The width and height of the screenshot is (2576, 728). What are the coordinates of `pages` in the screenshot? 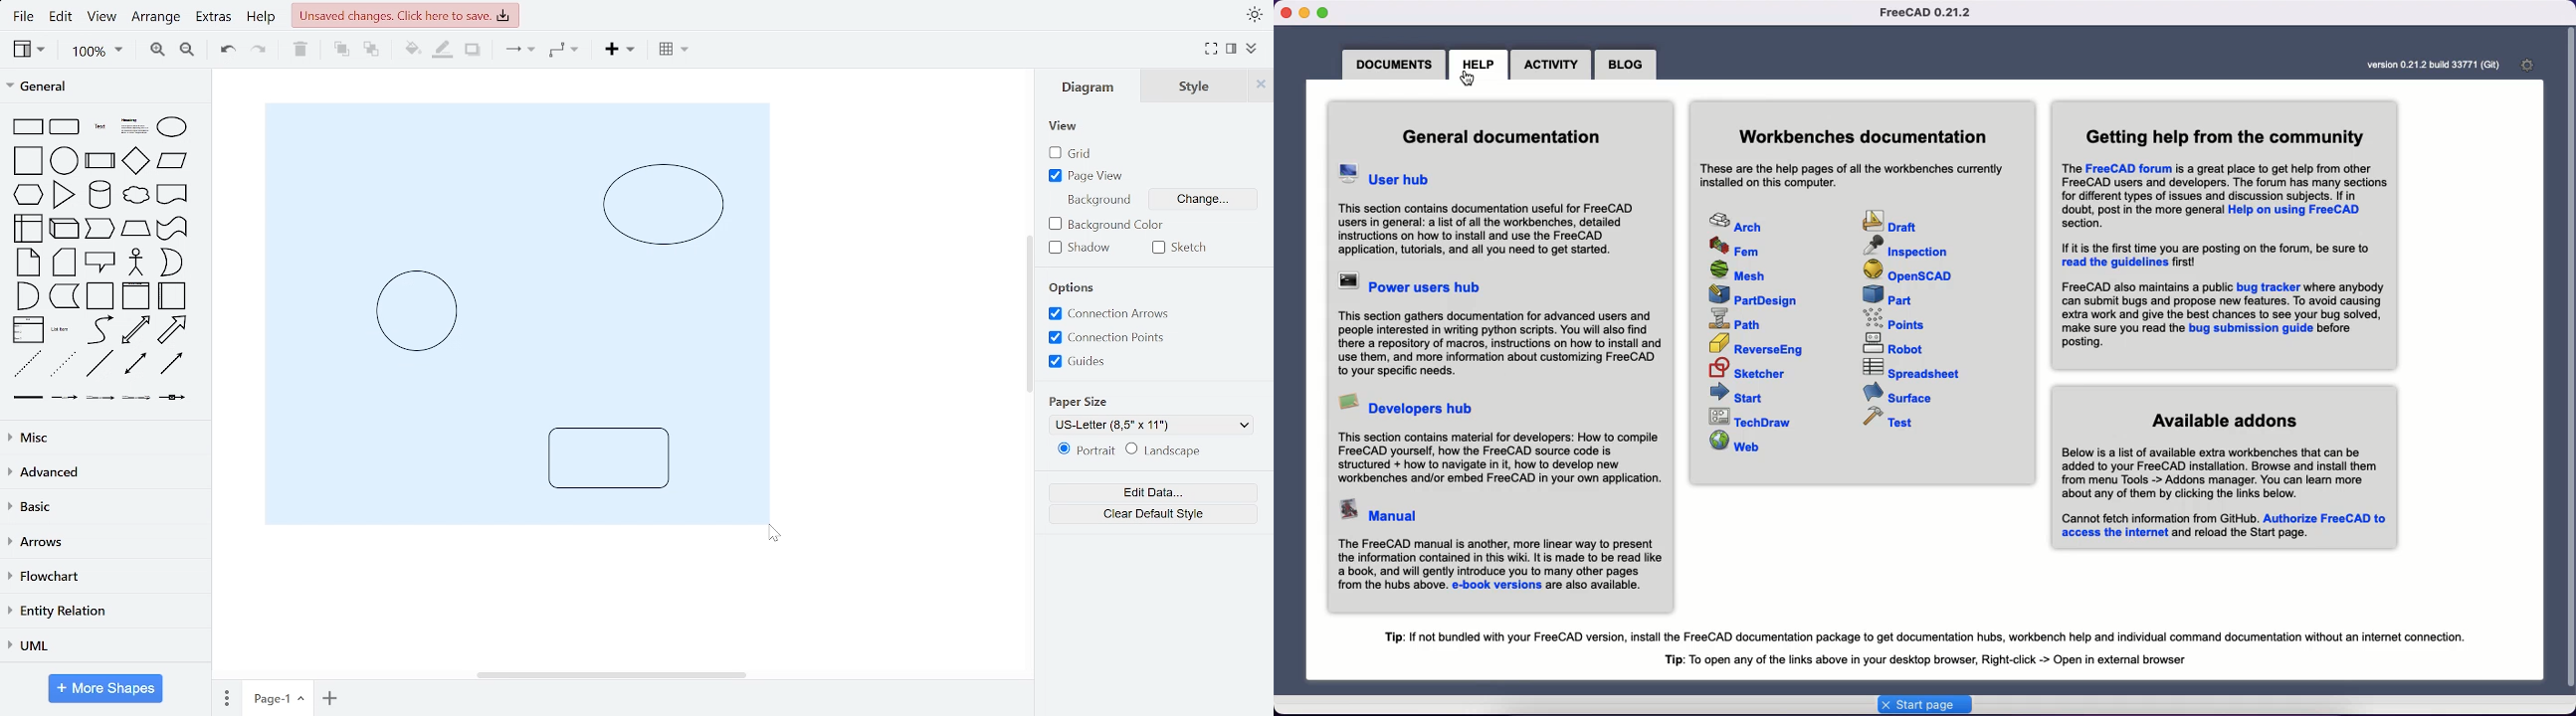 It's located at (224, 698).